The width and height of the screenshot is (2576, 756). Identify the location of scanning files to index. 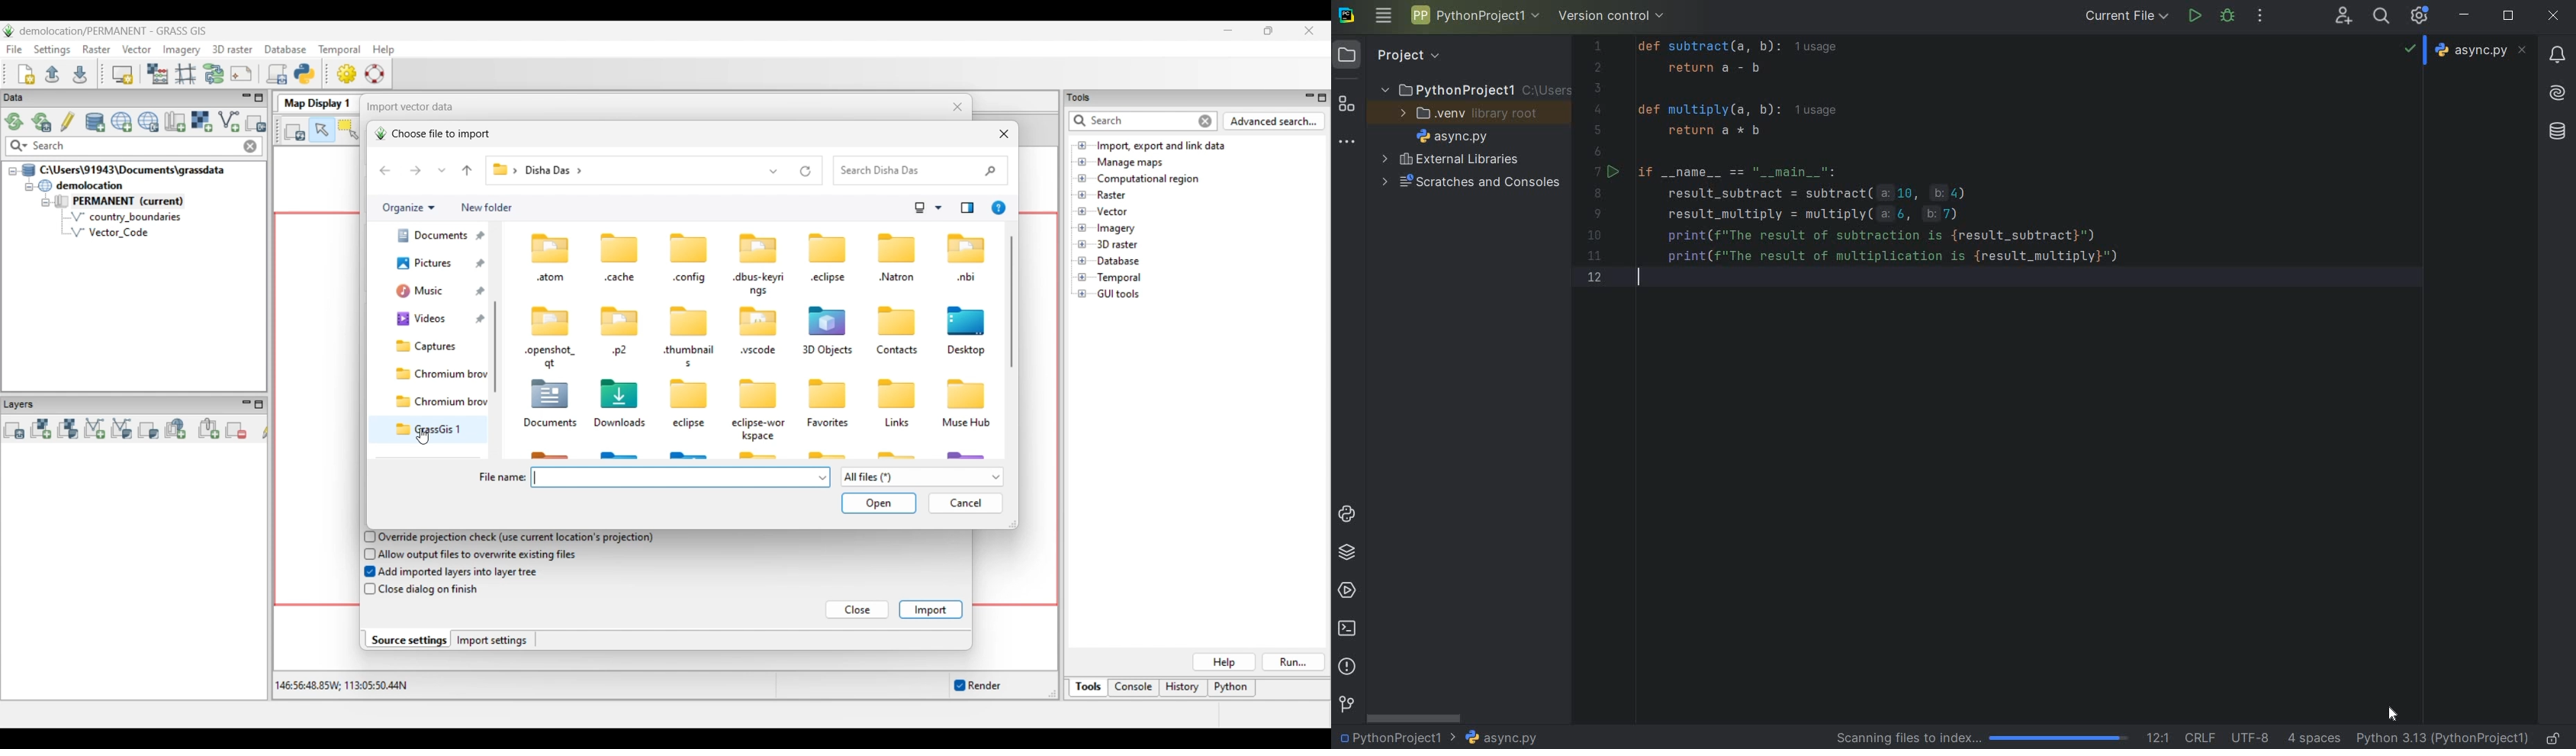
(1984, 738).